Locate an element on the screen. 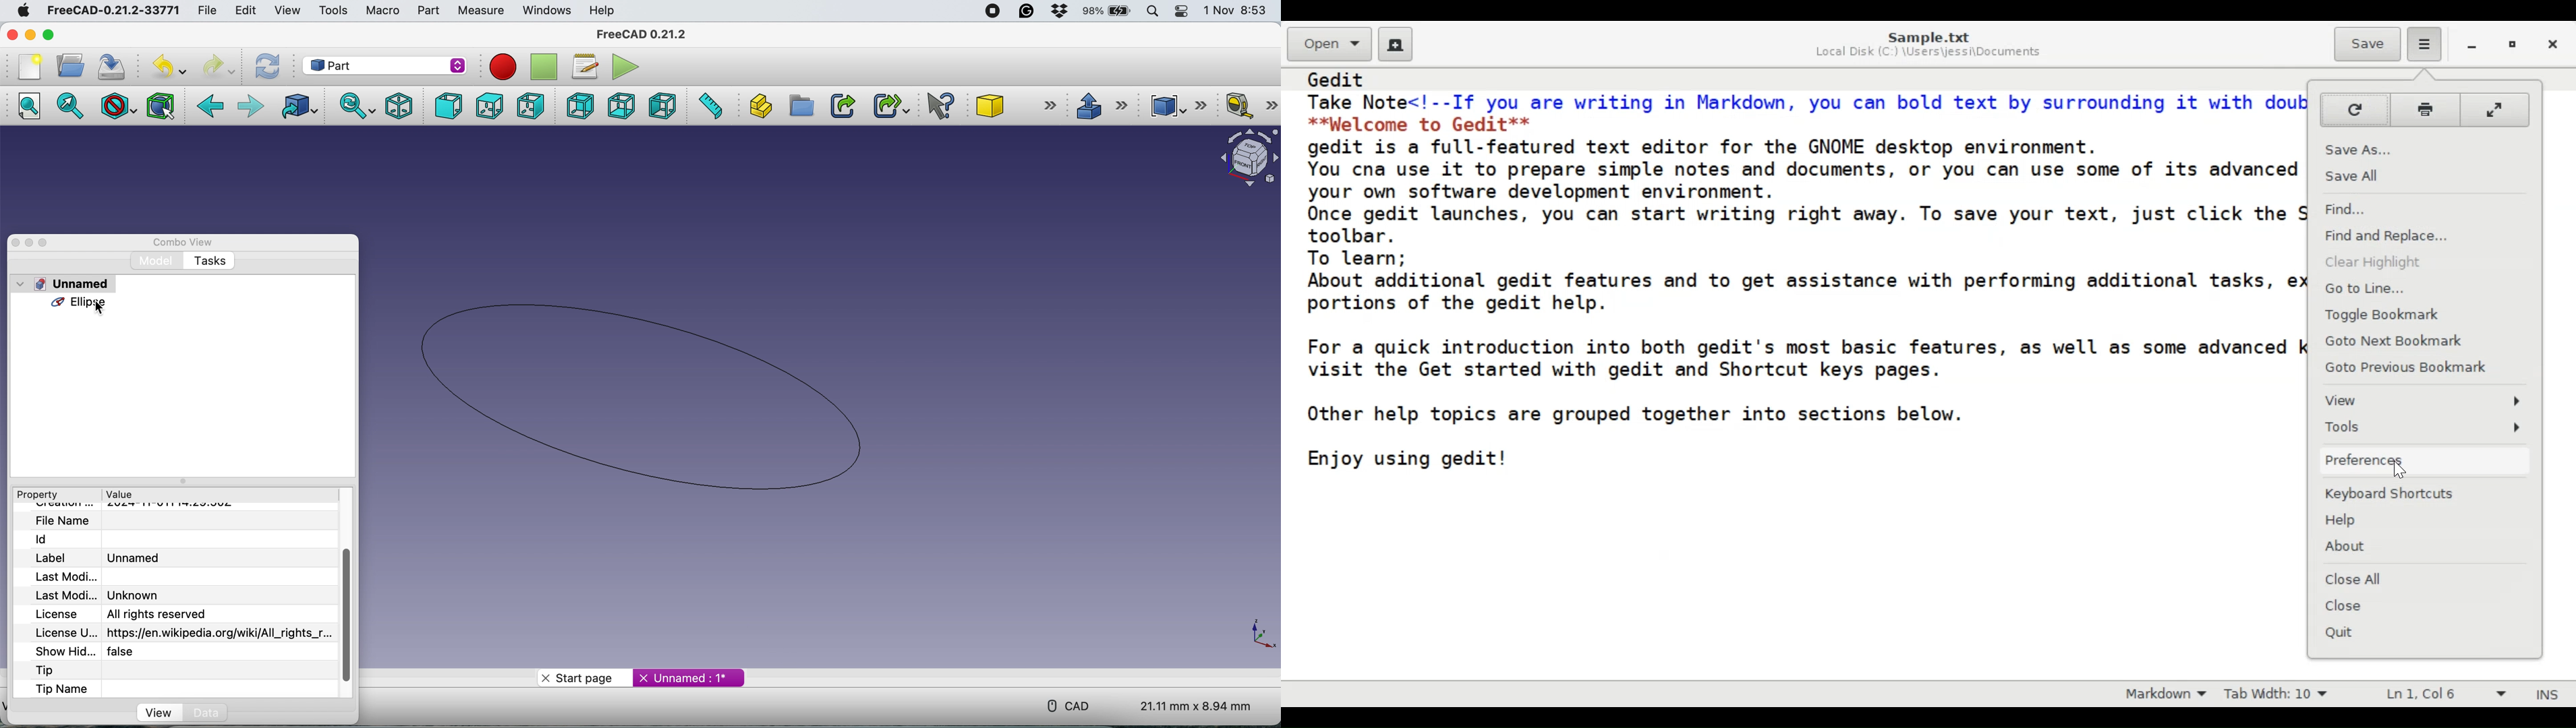 This screenshot has width=2576, height=728. control center is located at coordinates (1180, 12).